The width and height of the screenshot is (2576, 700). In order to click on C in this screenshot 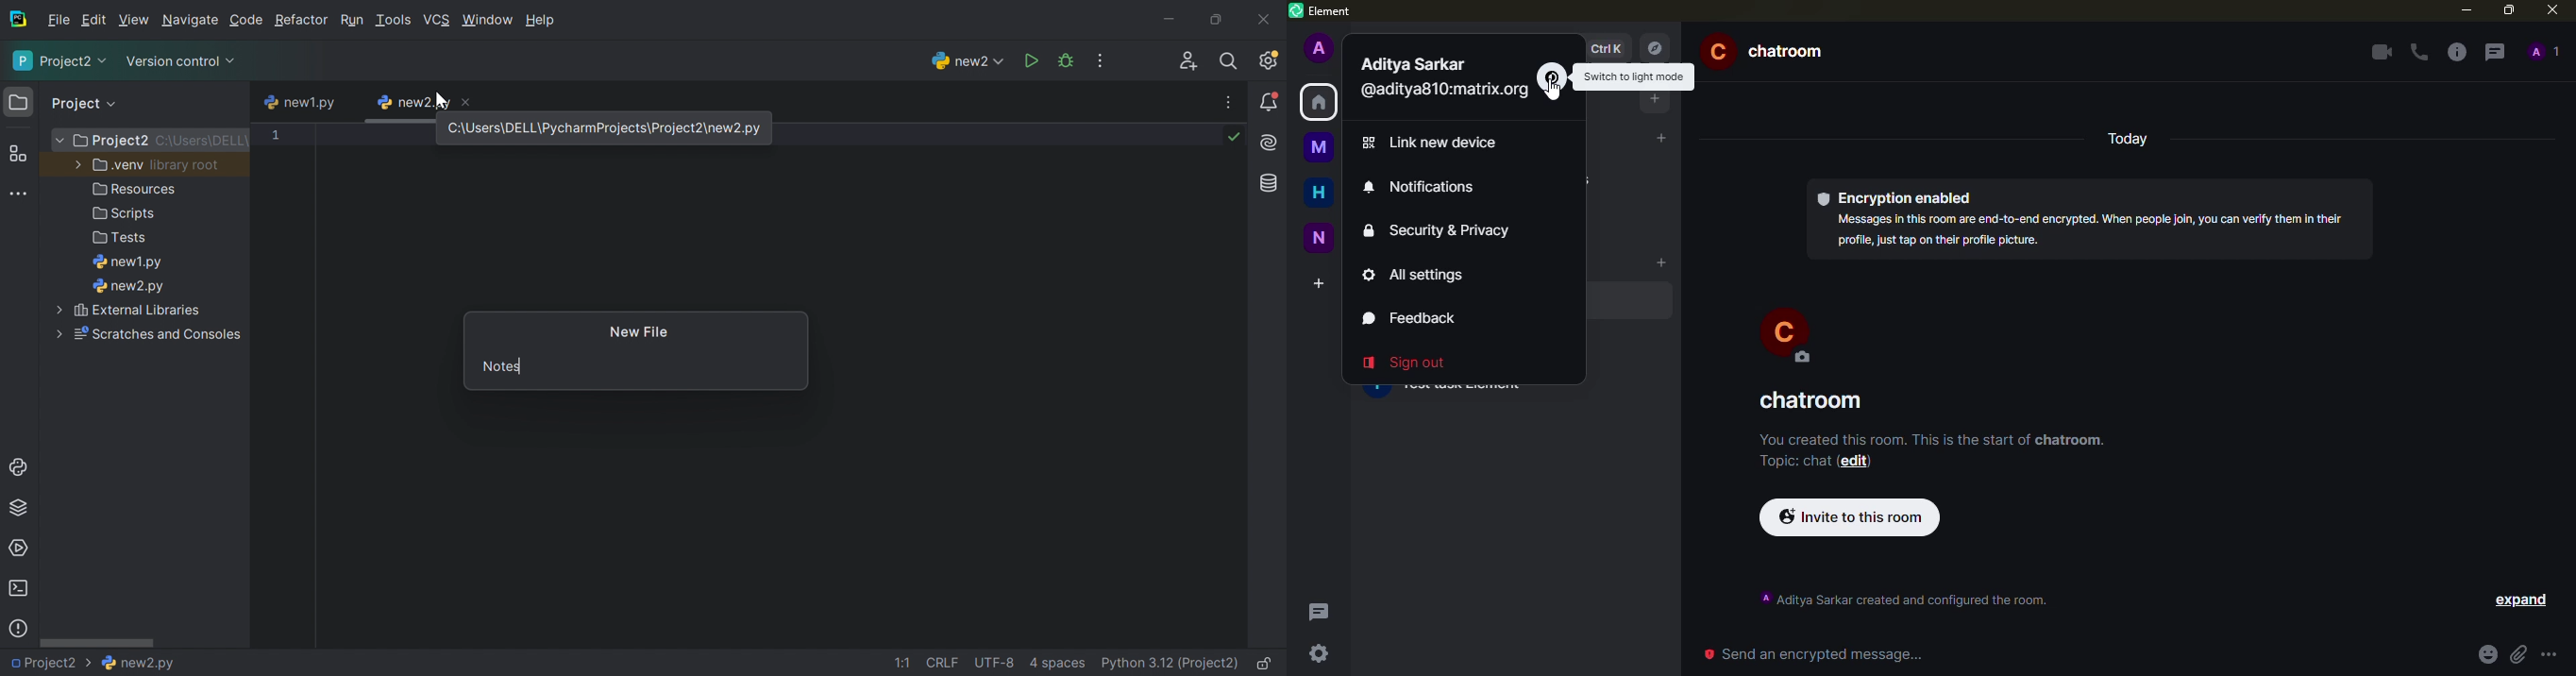, I will do `click(1796, 336)`.